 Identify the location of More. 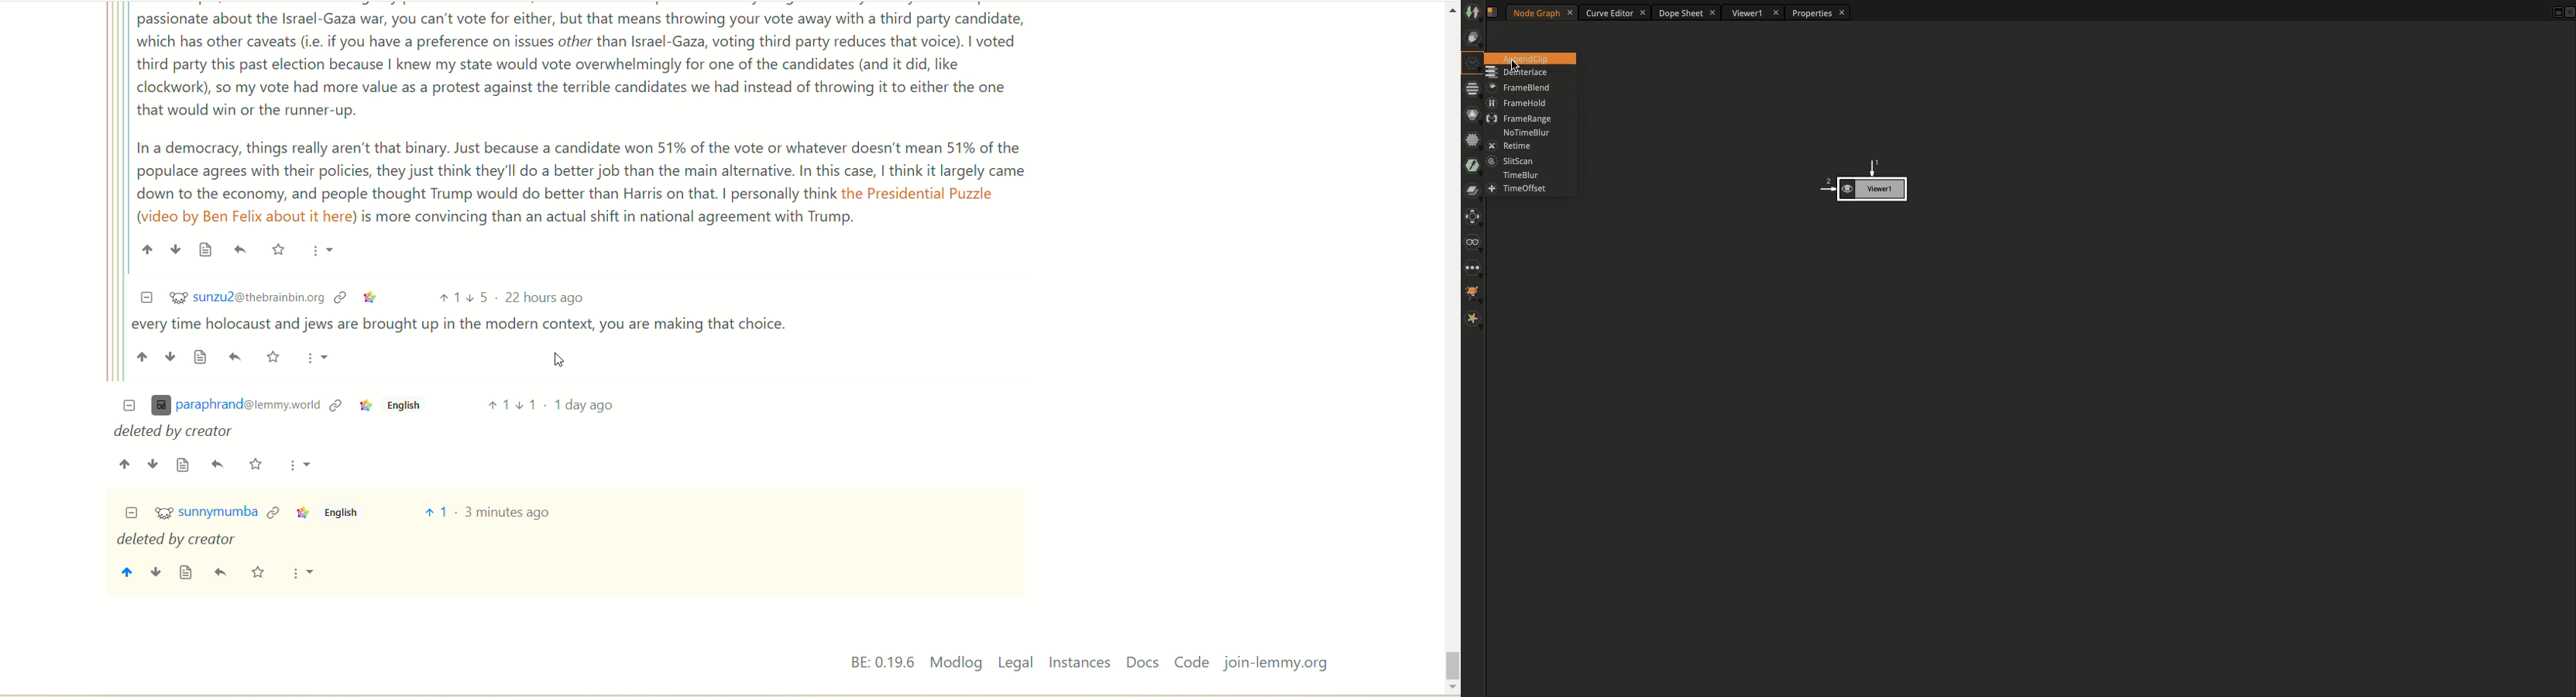
(301, 573).